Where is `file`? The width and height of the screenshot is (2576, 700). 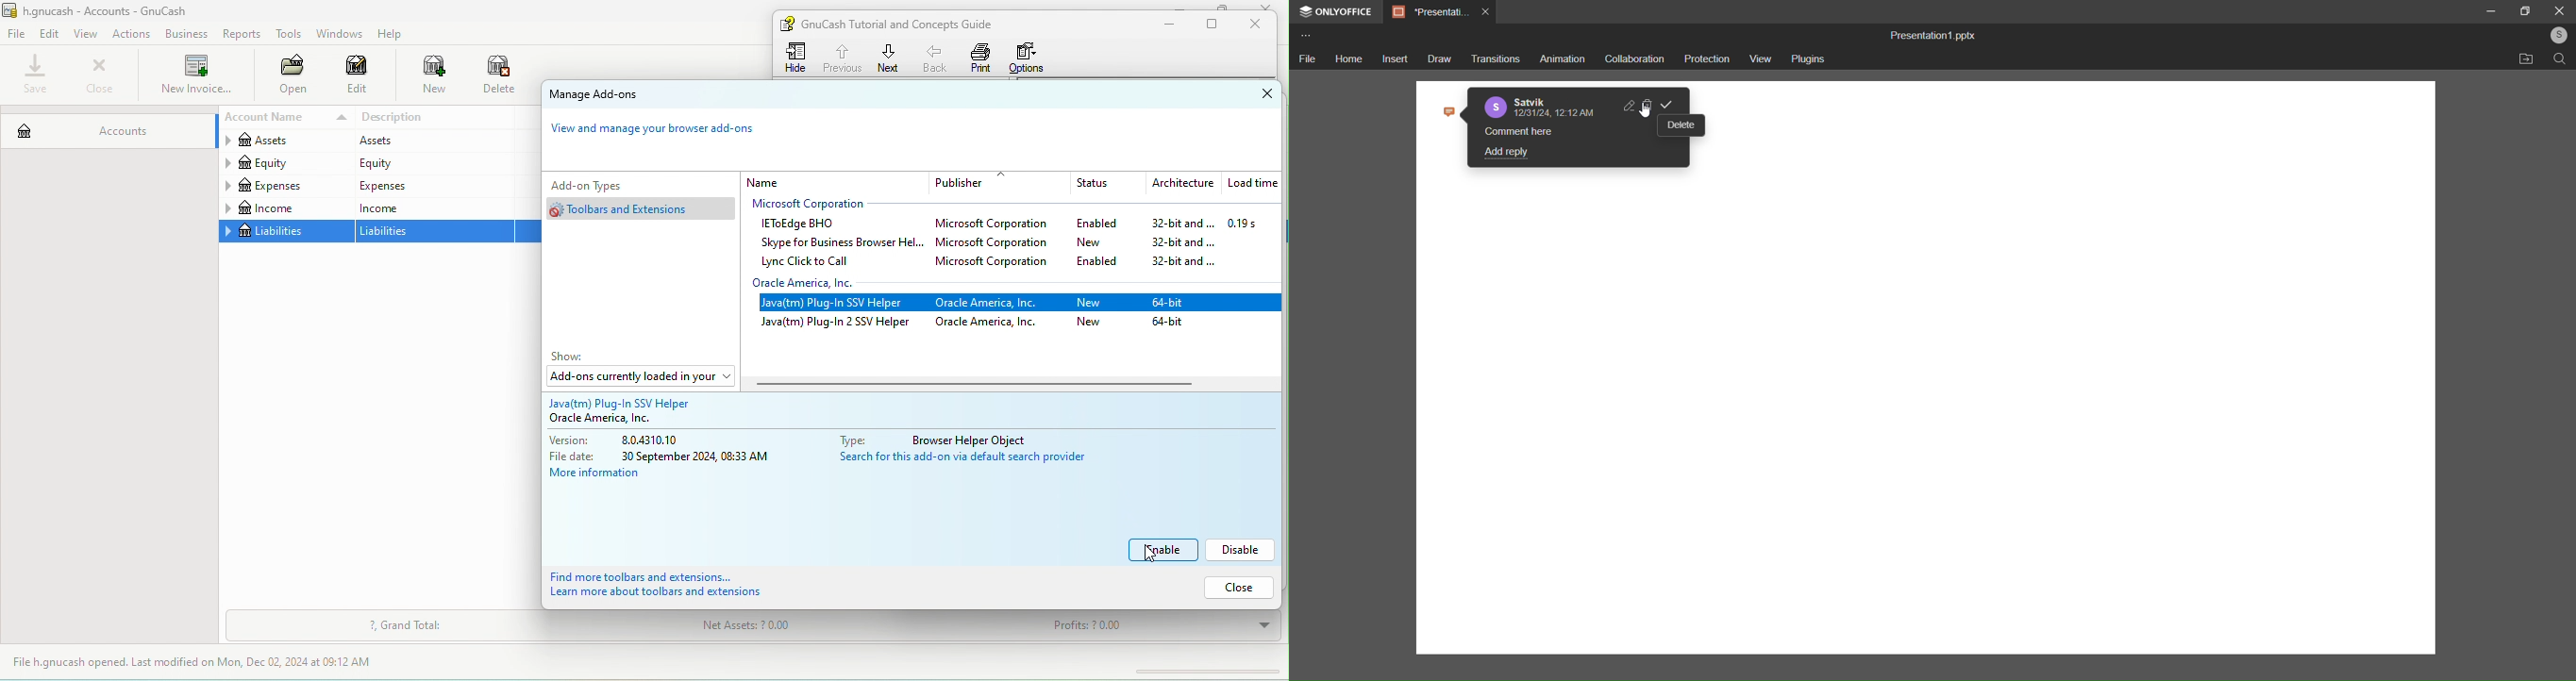 file is located at coordinates (17, 35).